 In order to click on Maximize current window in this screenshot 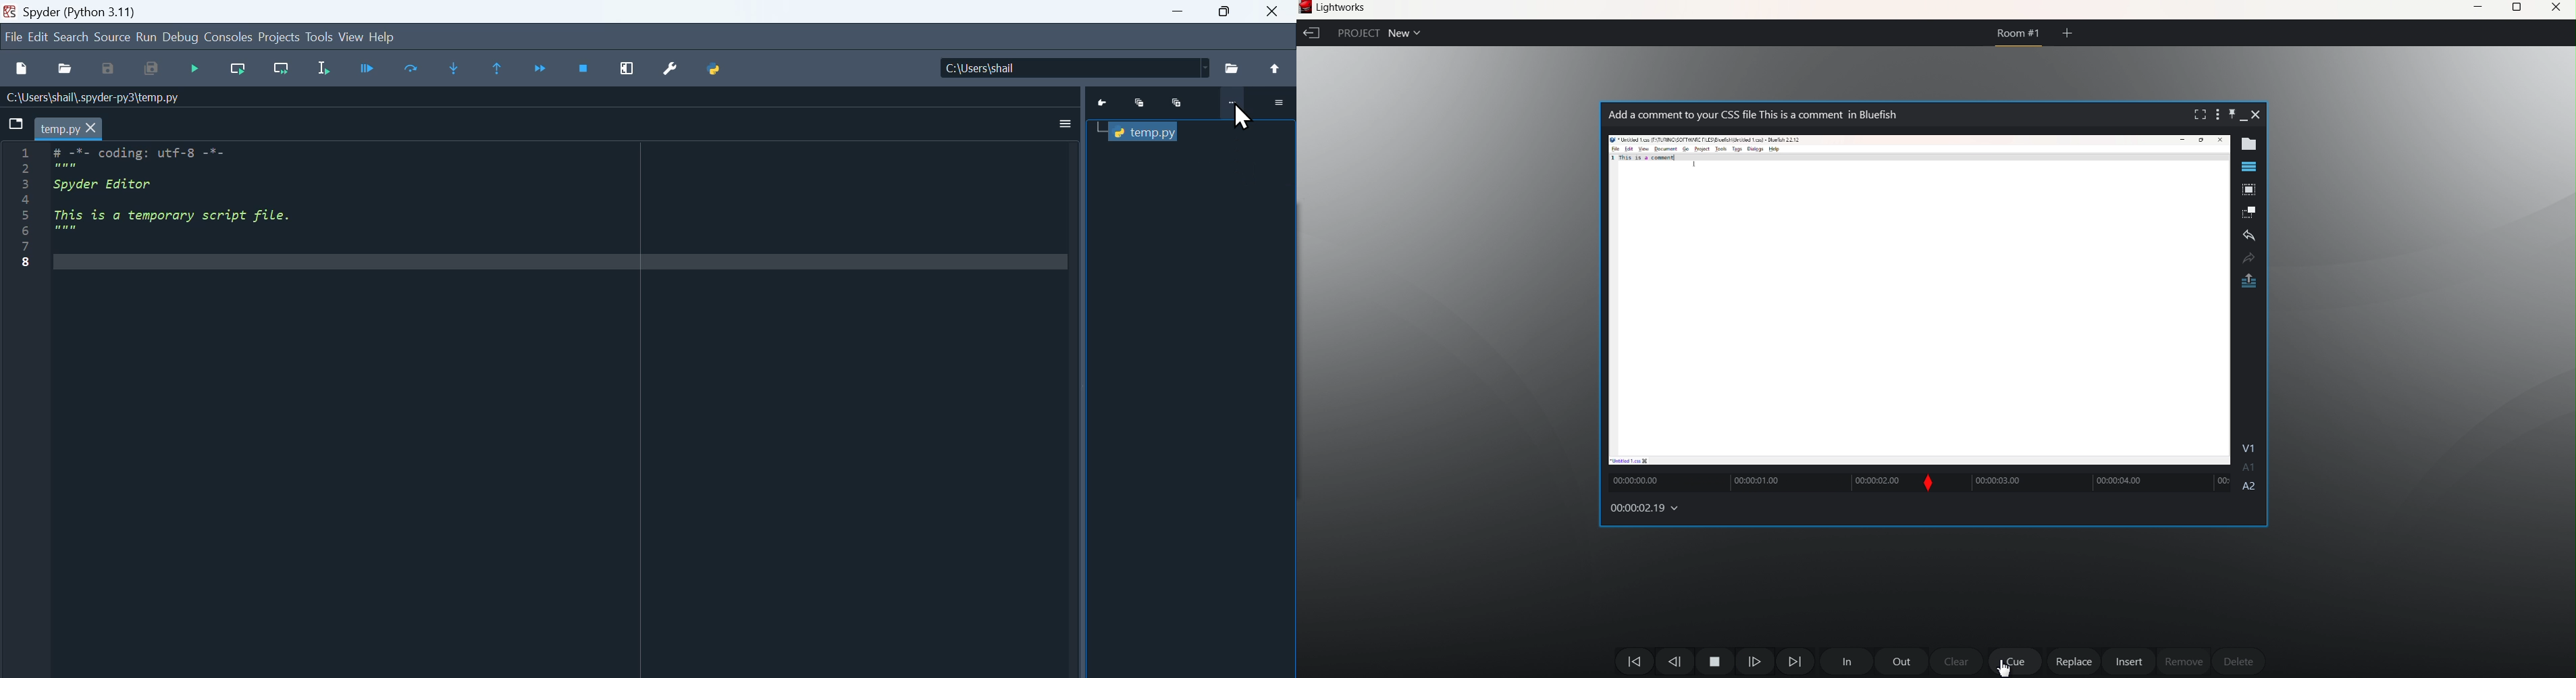, I will do `click(627, 69)`.